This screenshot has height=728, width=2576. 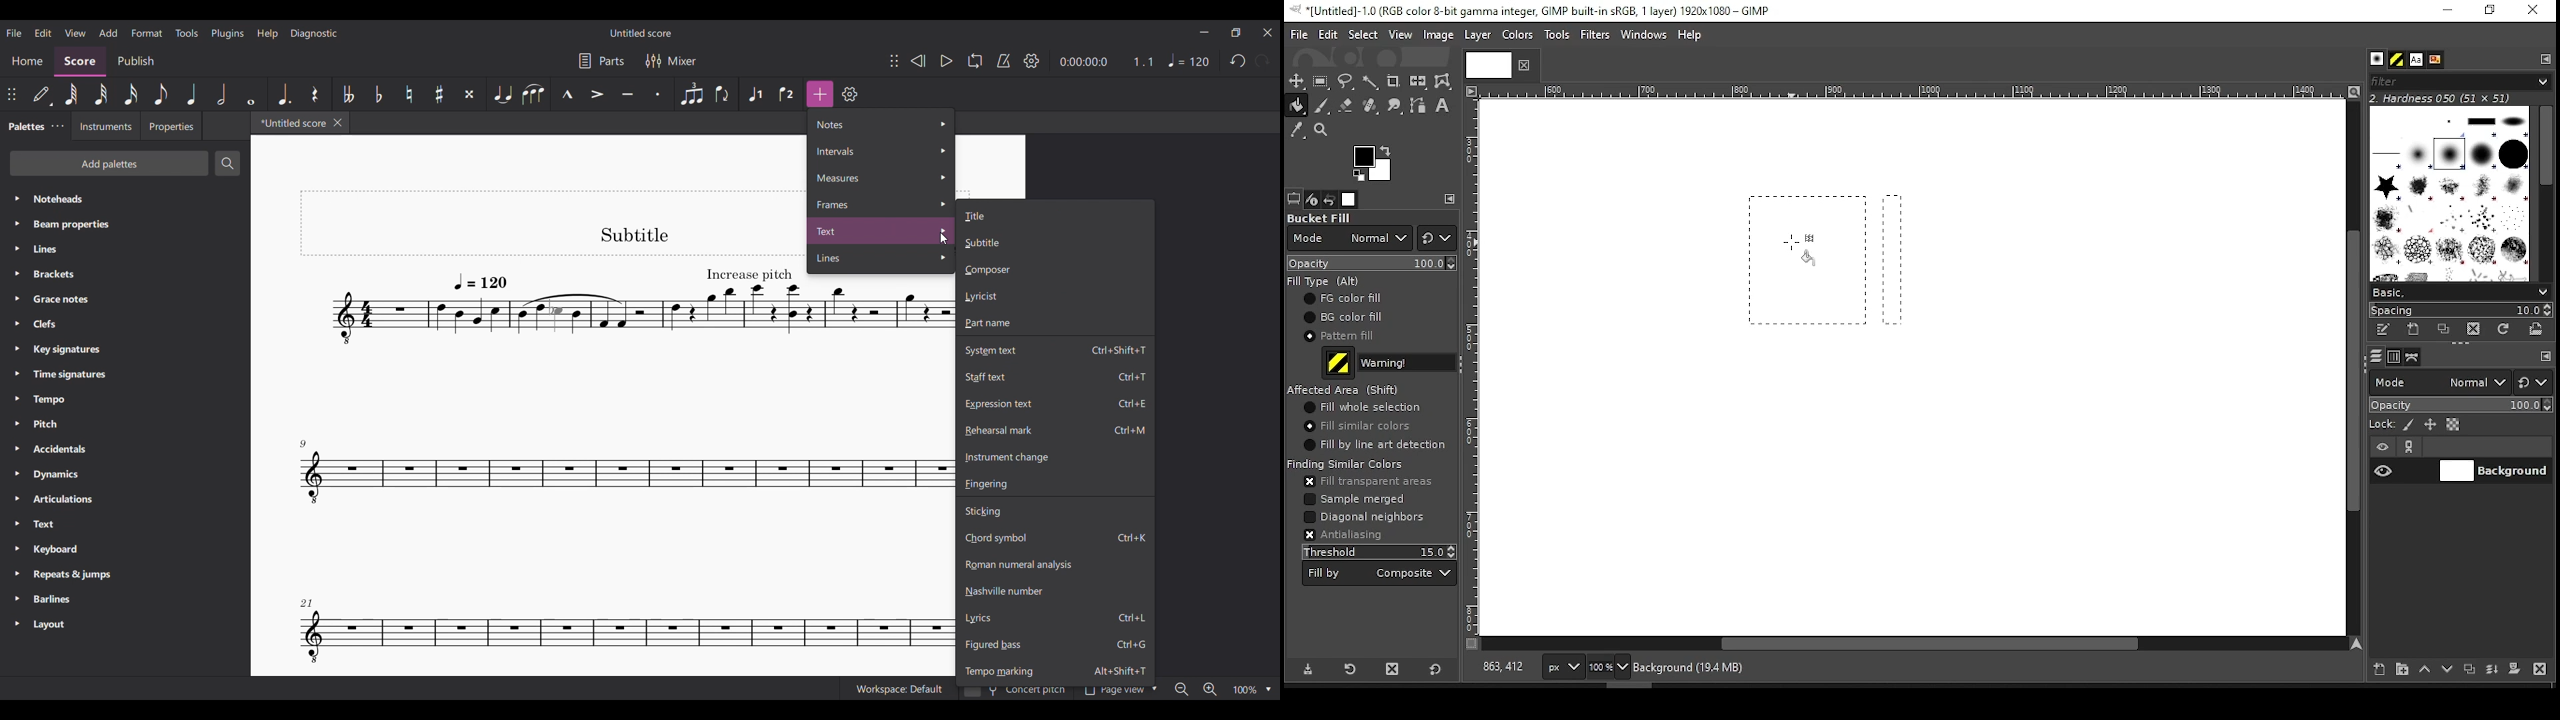 I want to click on crop  tool, so click(x=1393, y=82).